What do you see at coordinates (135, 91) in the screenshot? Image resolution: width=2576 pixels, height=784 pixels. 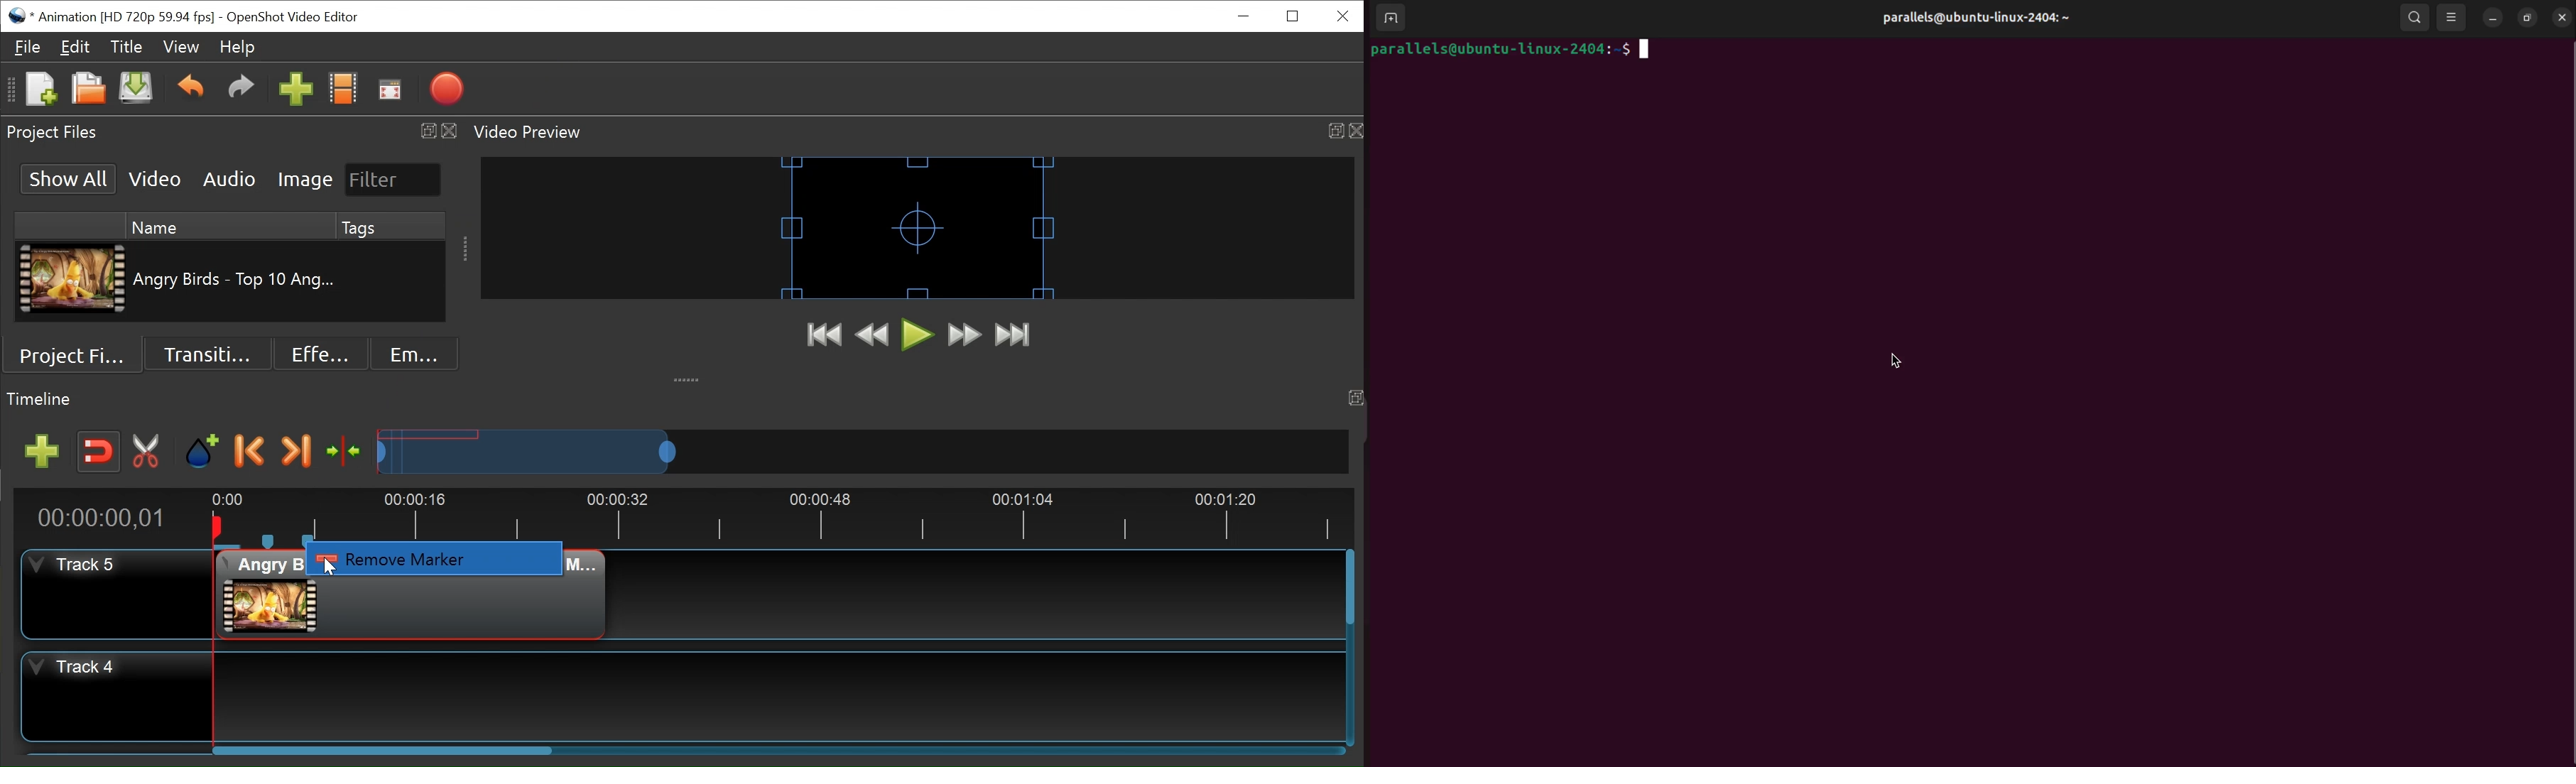 I see `Save Project` at bounding box center [135, 91].